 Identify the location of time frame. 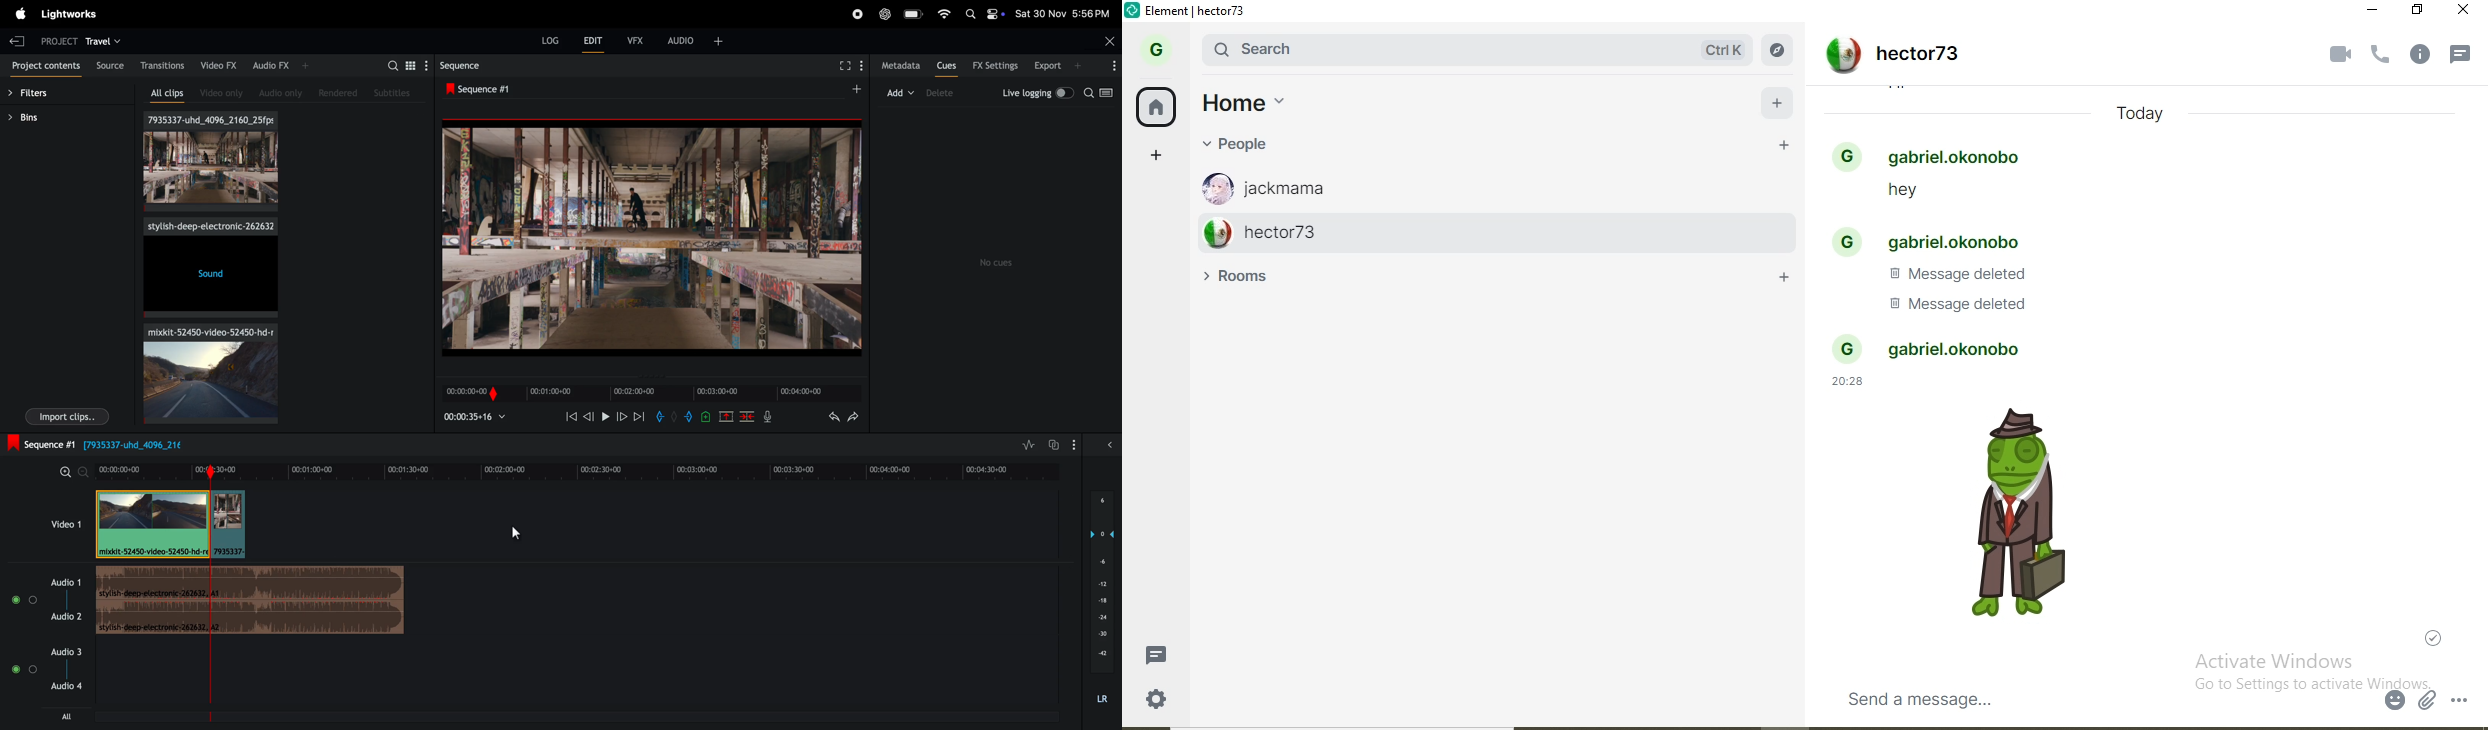
(578, 468).